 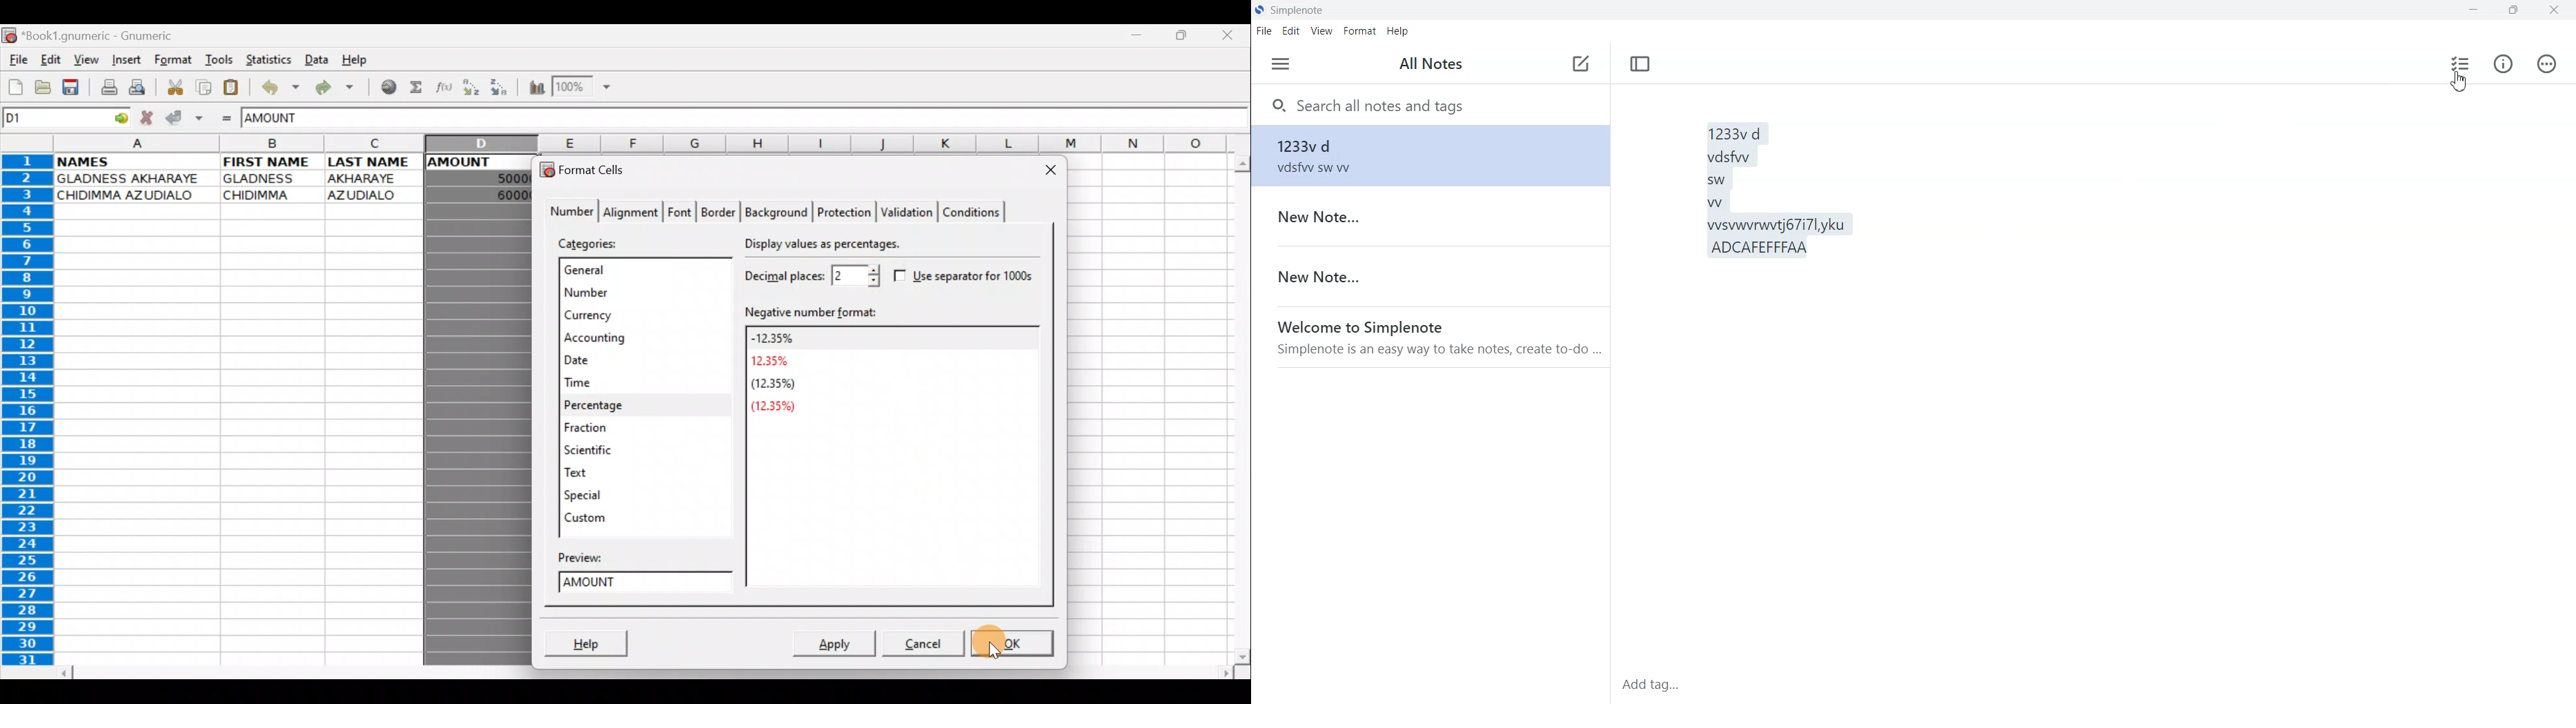 I want to click on Conditions, so click(x=973, y=210).